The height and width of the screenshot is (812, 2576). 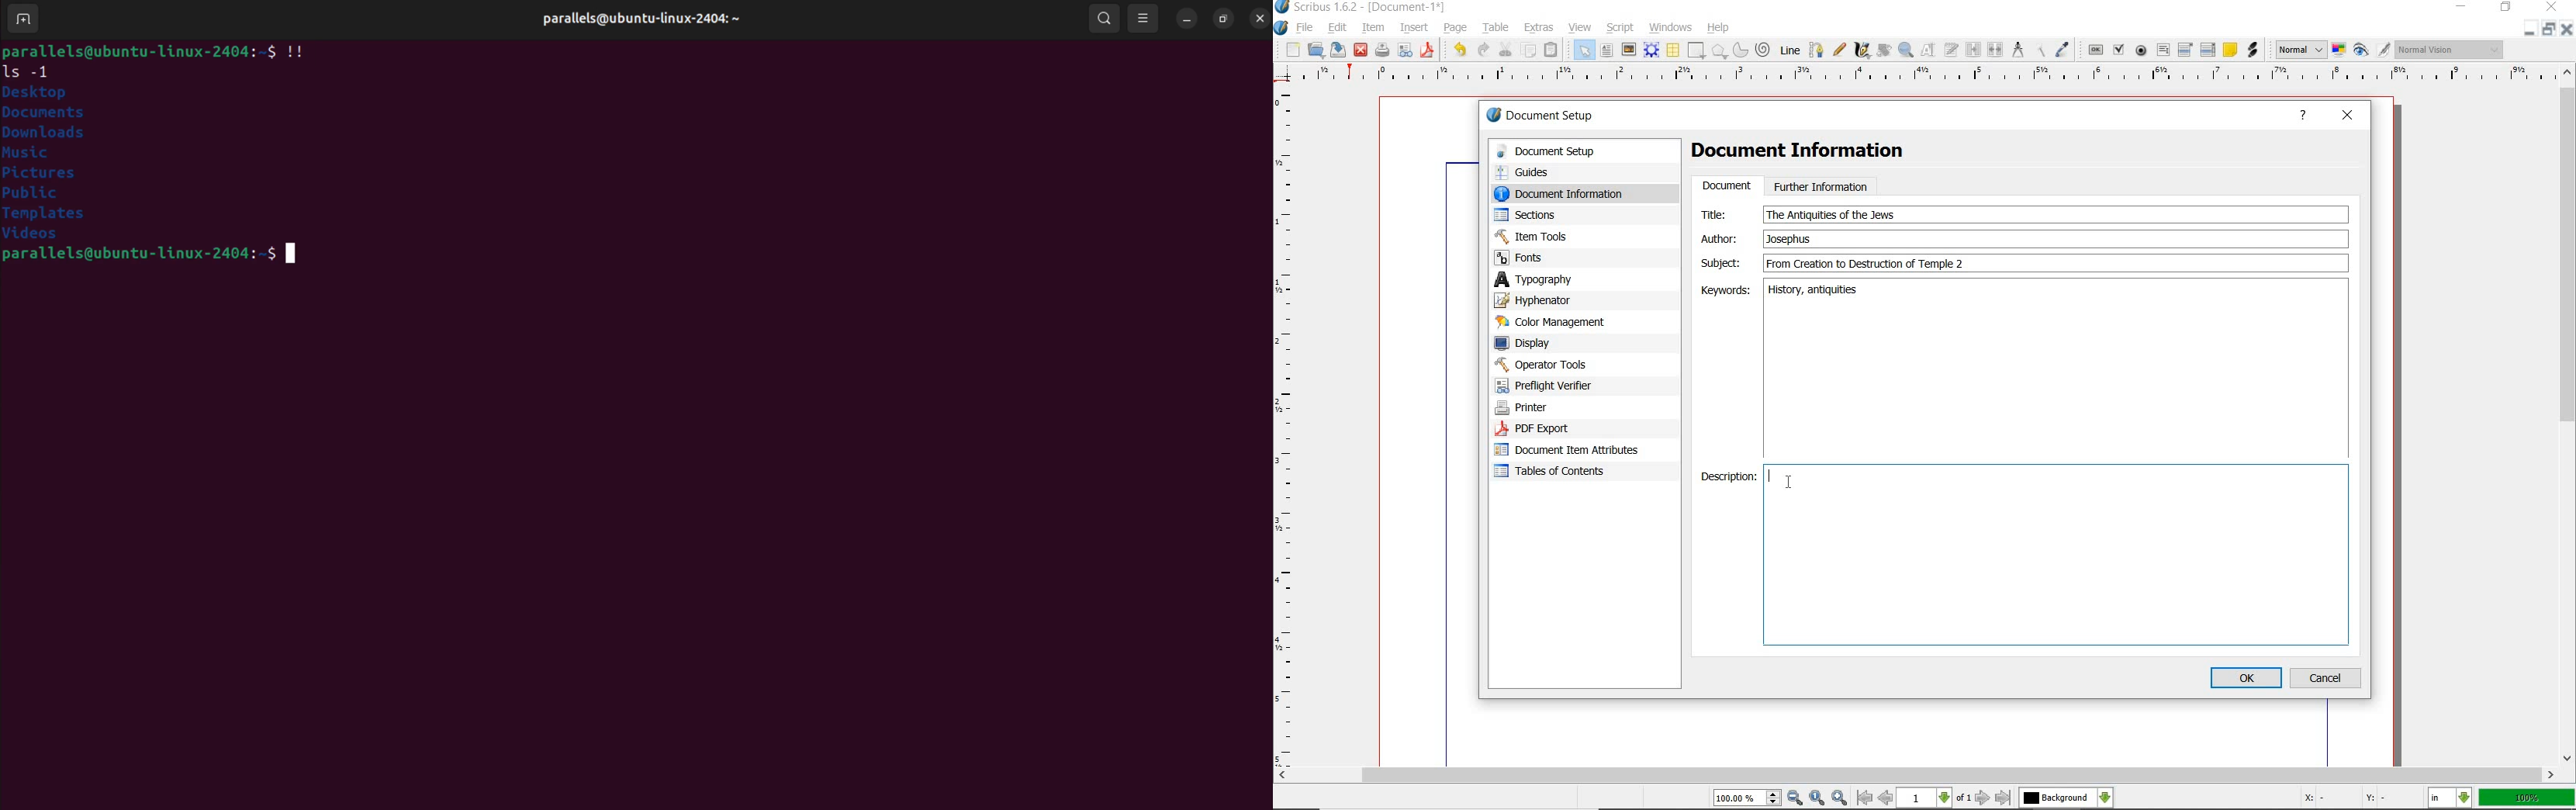 I want to click on edit, so click(x=1338, y=27).